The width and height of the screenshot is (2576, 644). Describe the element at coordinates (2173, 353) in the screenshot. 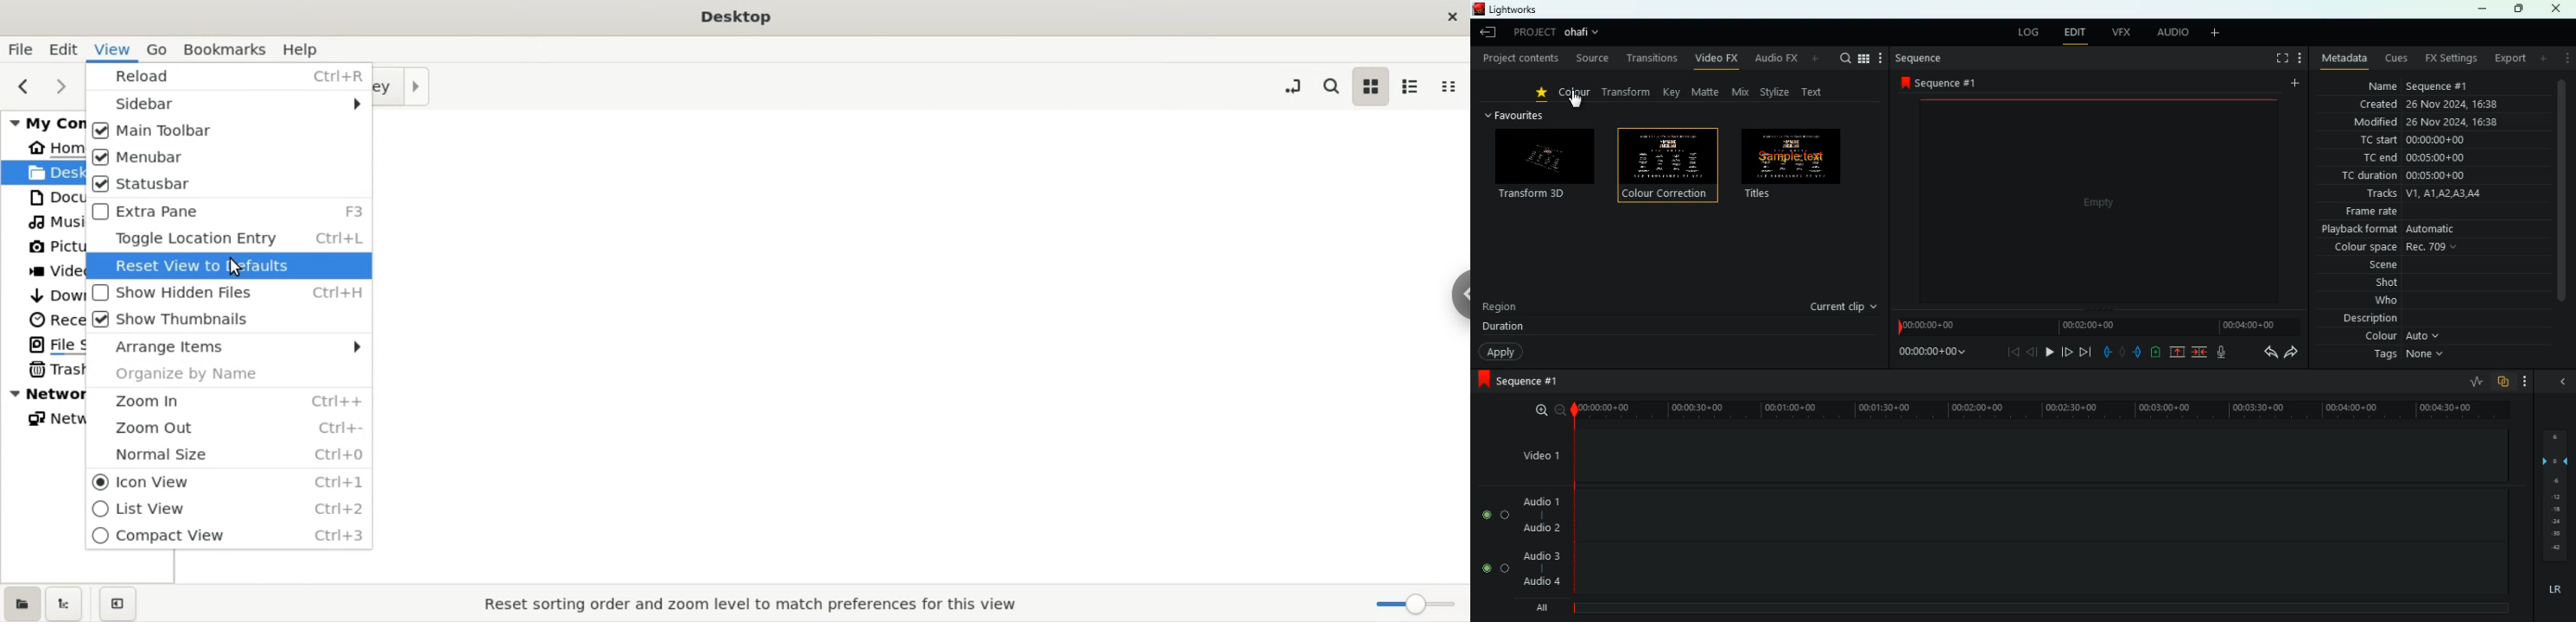

I see `up` at that location.